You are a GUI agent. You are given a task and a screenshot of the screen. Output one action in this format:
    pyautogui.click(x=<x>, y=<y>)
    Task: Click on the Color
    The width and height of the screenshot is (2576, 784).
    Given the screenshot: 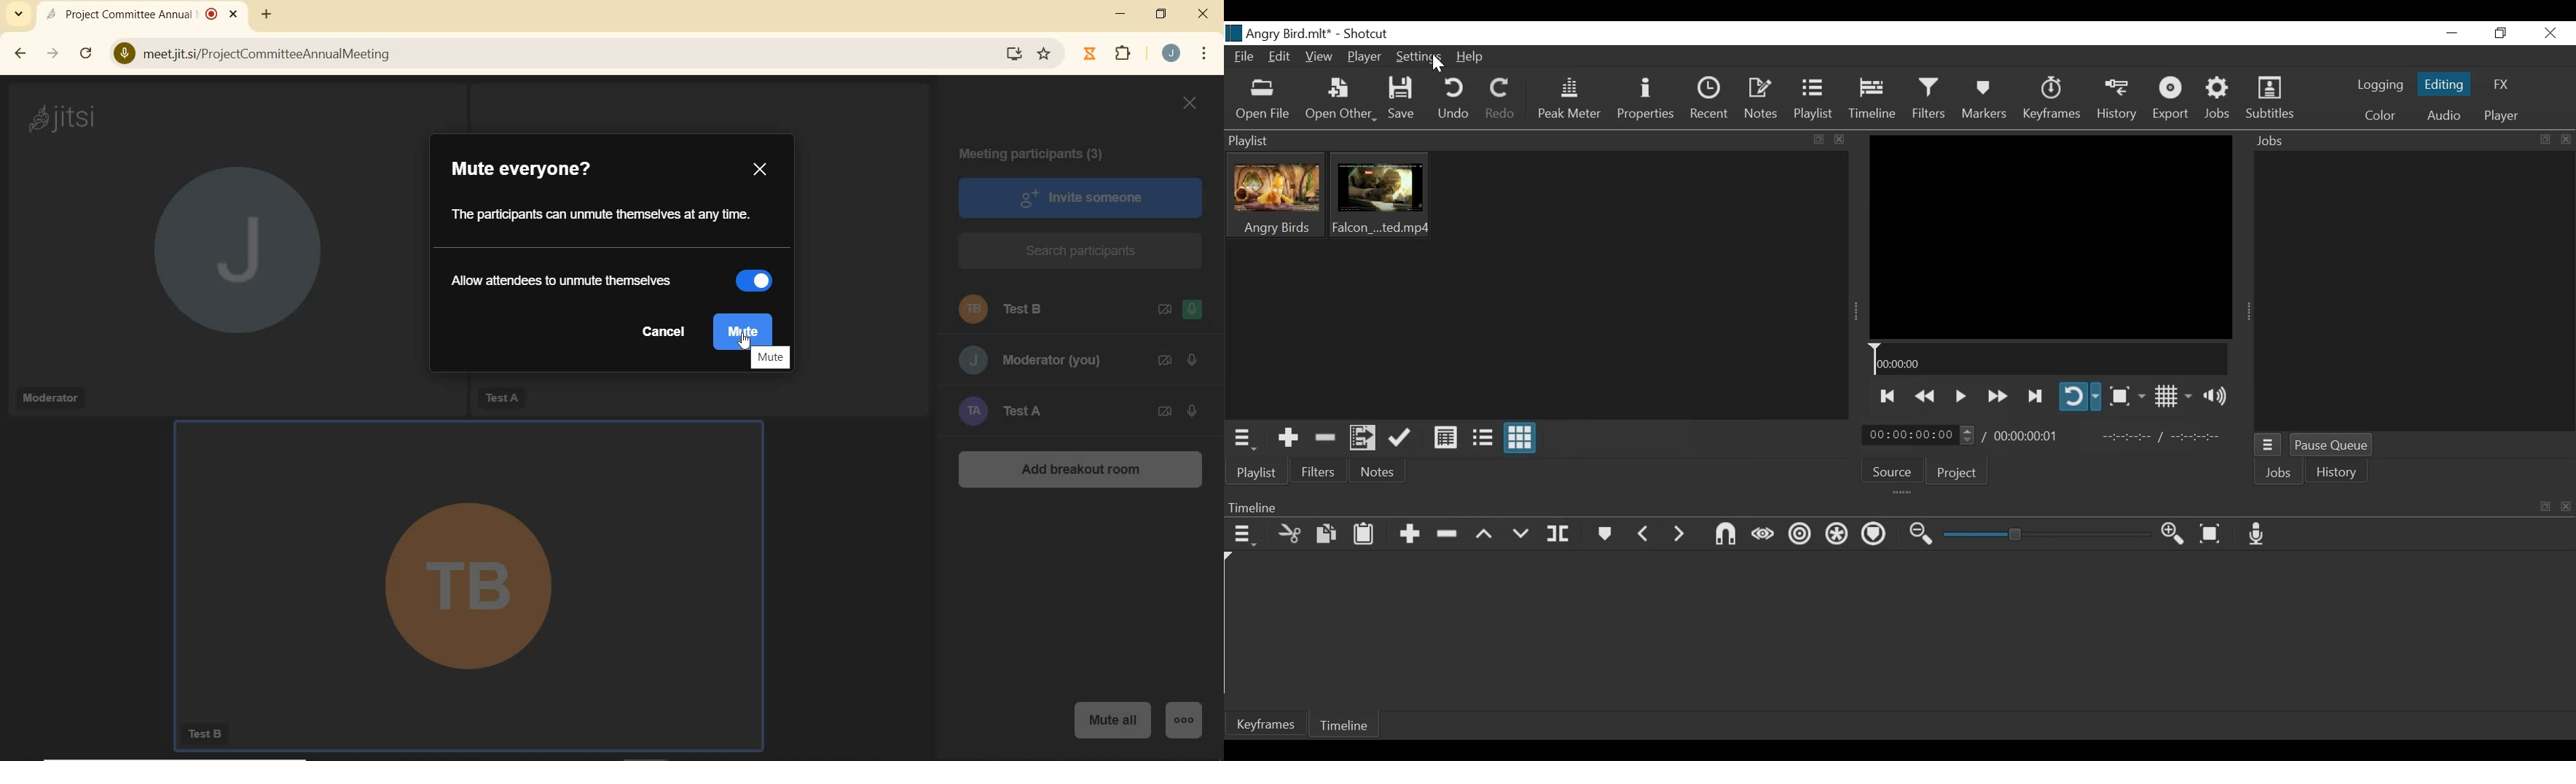 What is the action you would take?
    pyautogui.click(x=2380, y=116)
    